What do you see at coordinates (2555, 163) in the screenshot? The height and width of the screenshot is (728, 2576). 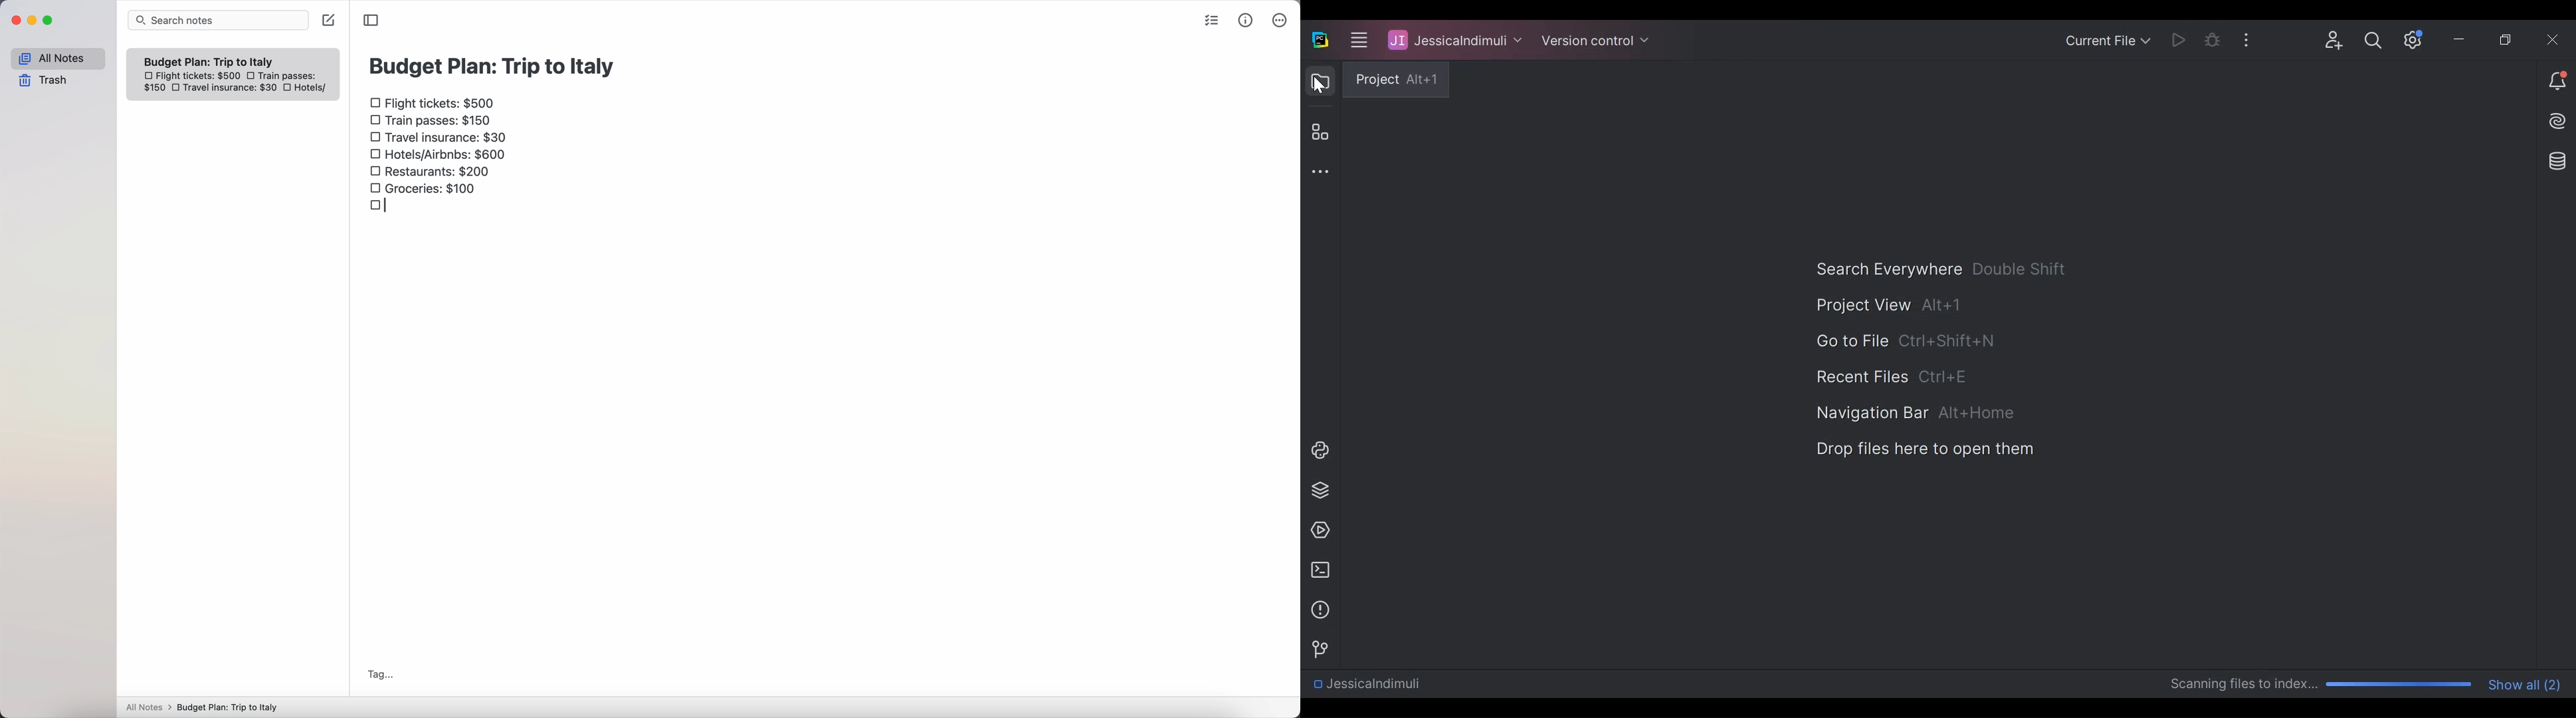 I see `Database` at bounding box center [2555, 163].